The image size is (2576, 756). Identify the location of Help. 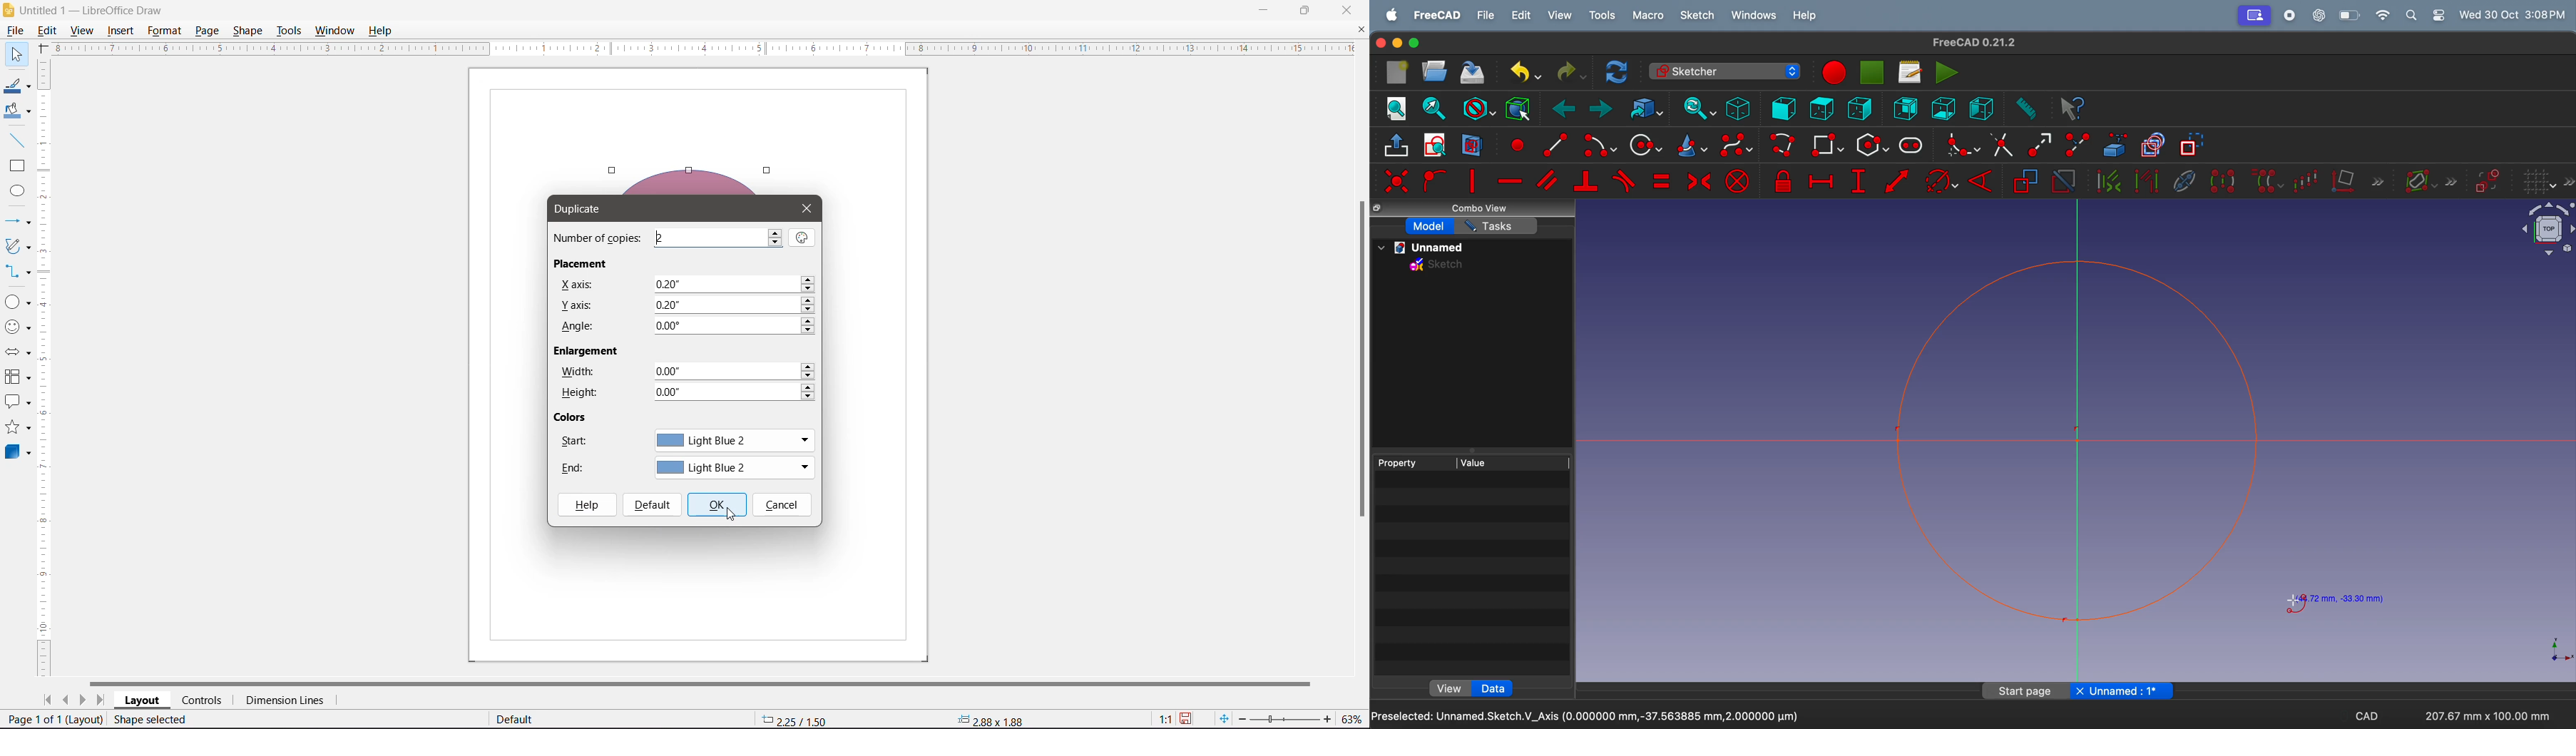
(588, 505).